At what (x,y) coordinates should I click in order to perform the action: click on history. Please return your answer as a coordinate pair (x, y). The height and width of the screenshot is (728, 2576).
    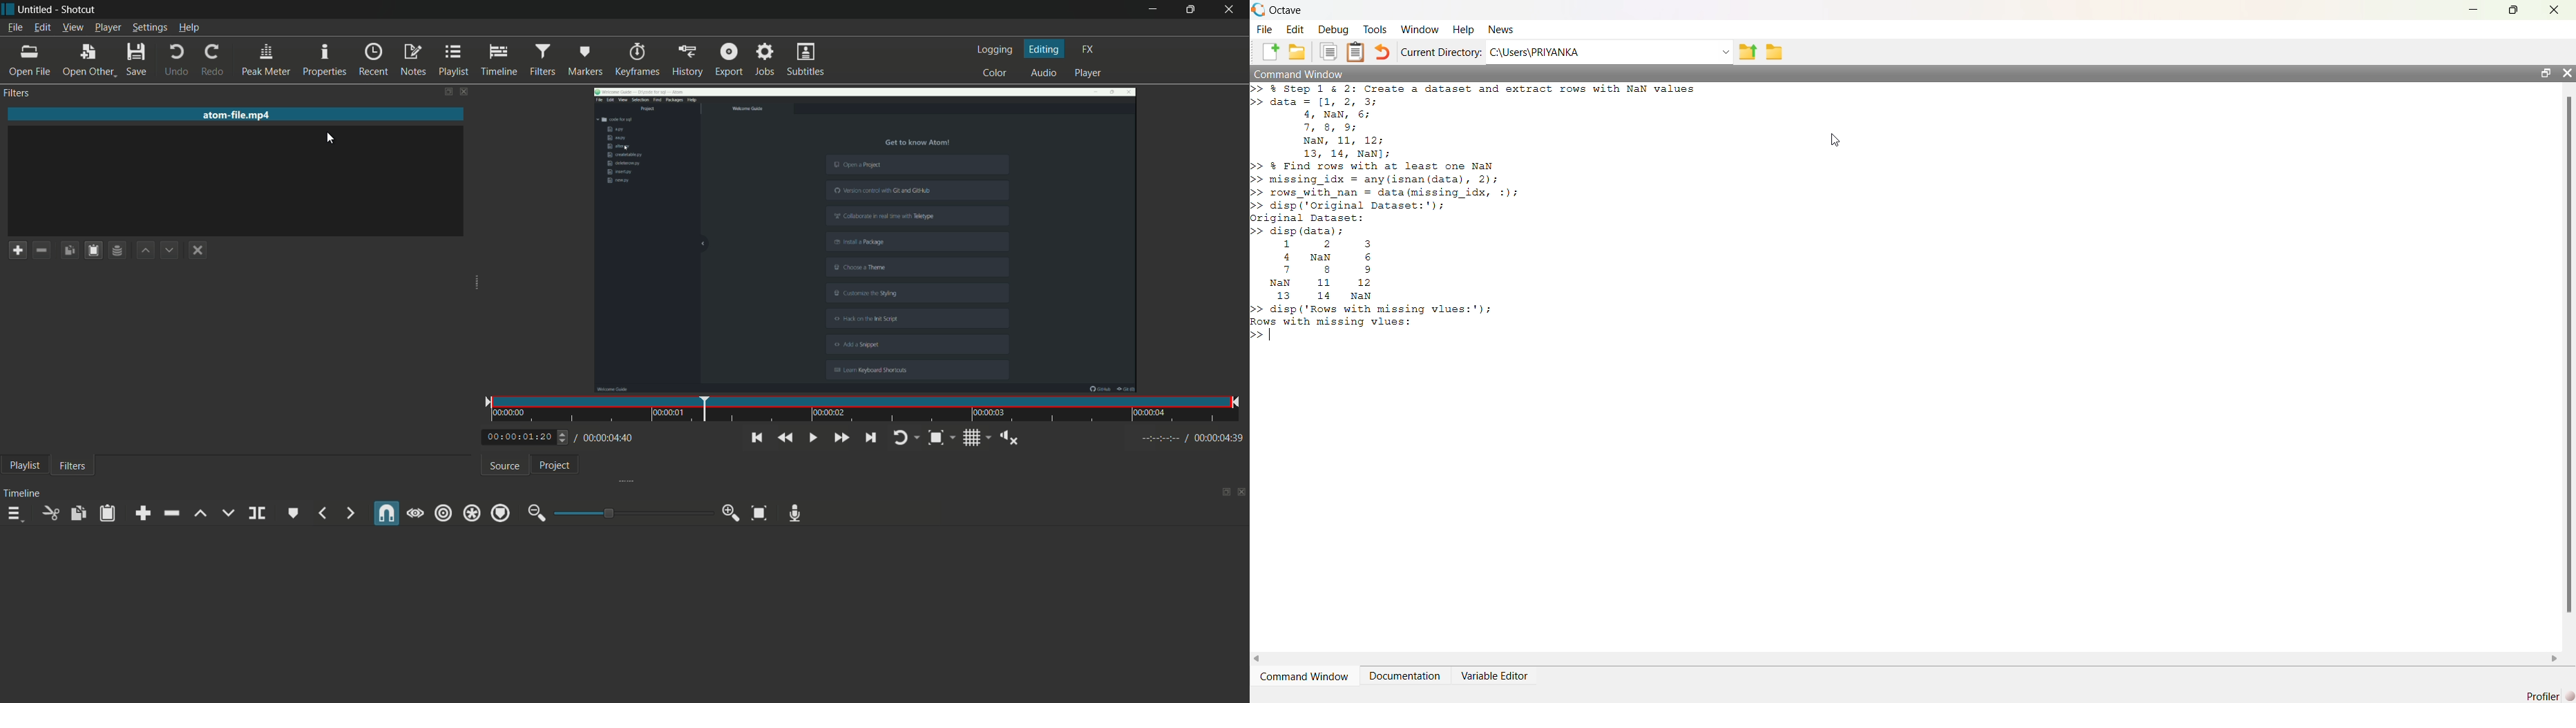
    Looking at the image, I should click on (686, 59).